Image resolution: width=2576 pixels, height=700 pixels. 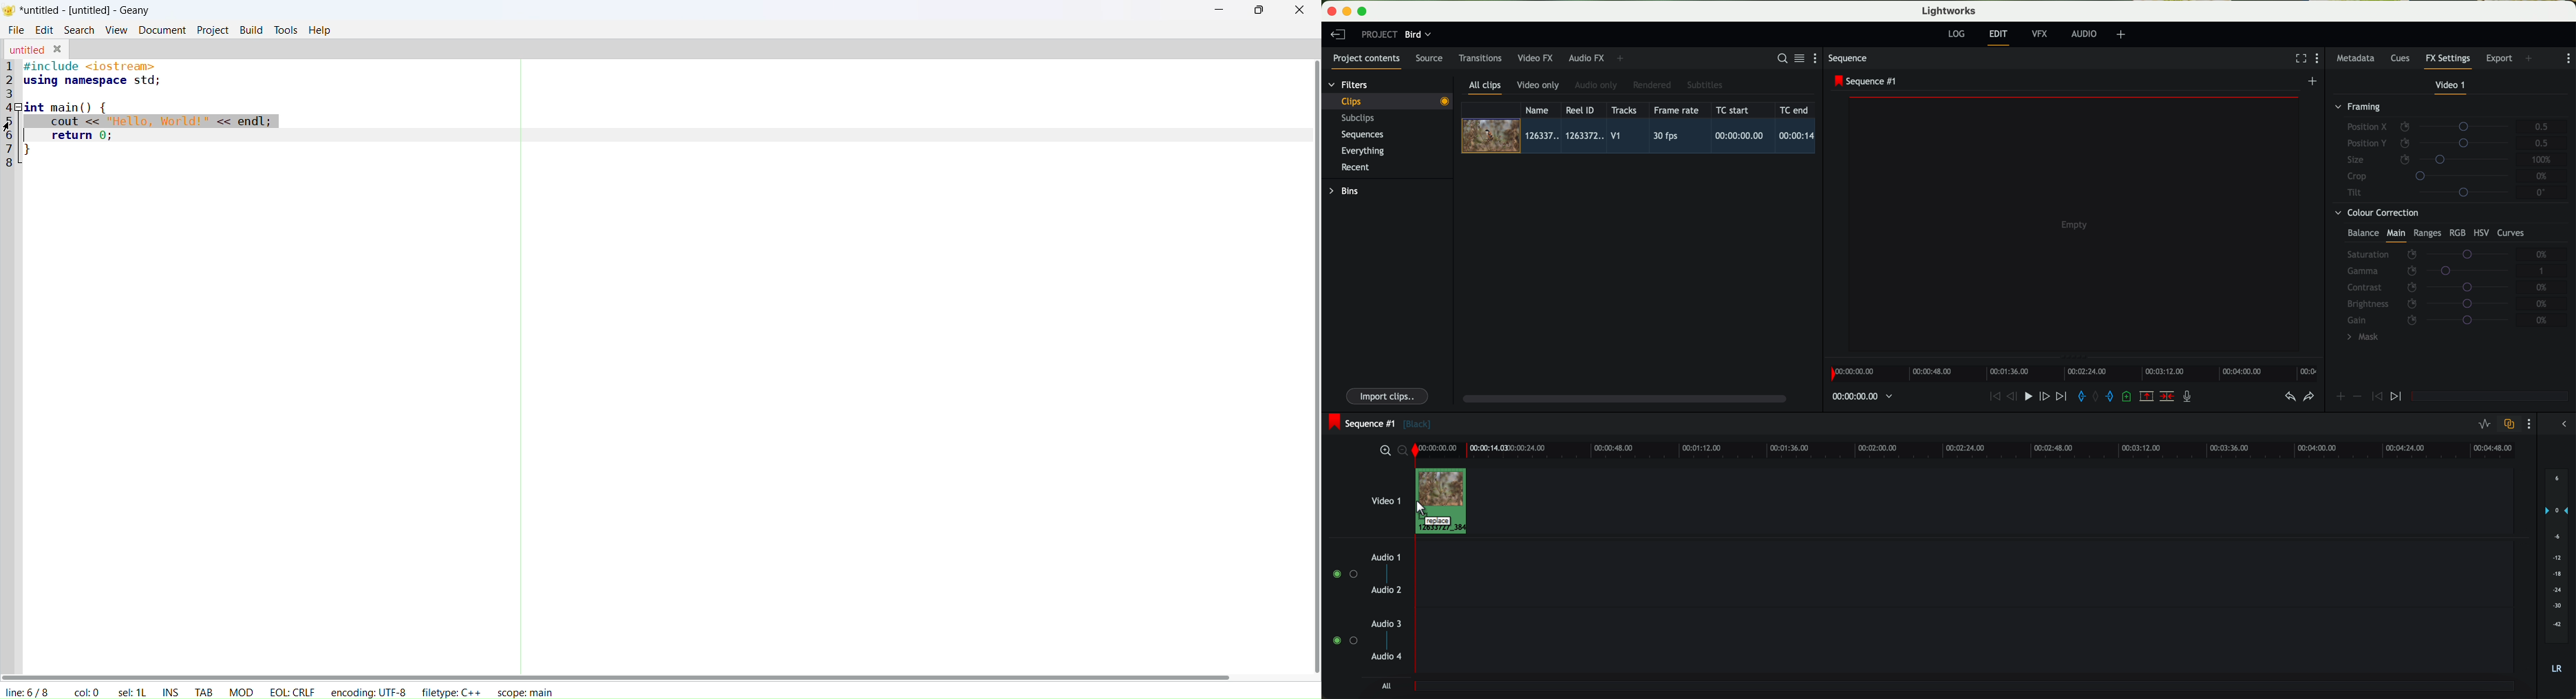 I want to click on contrast, so click(x=2434, y=288).